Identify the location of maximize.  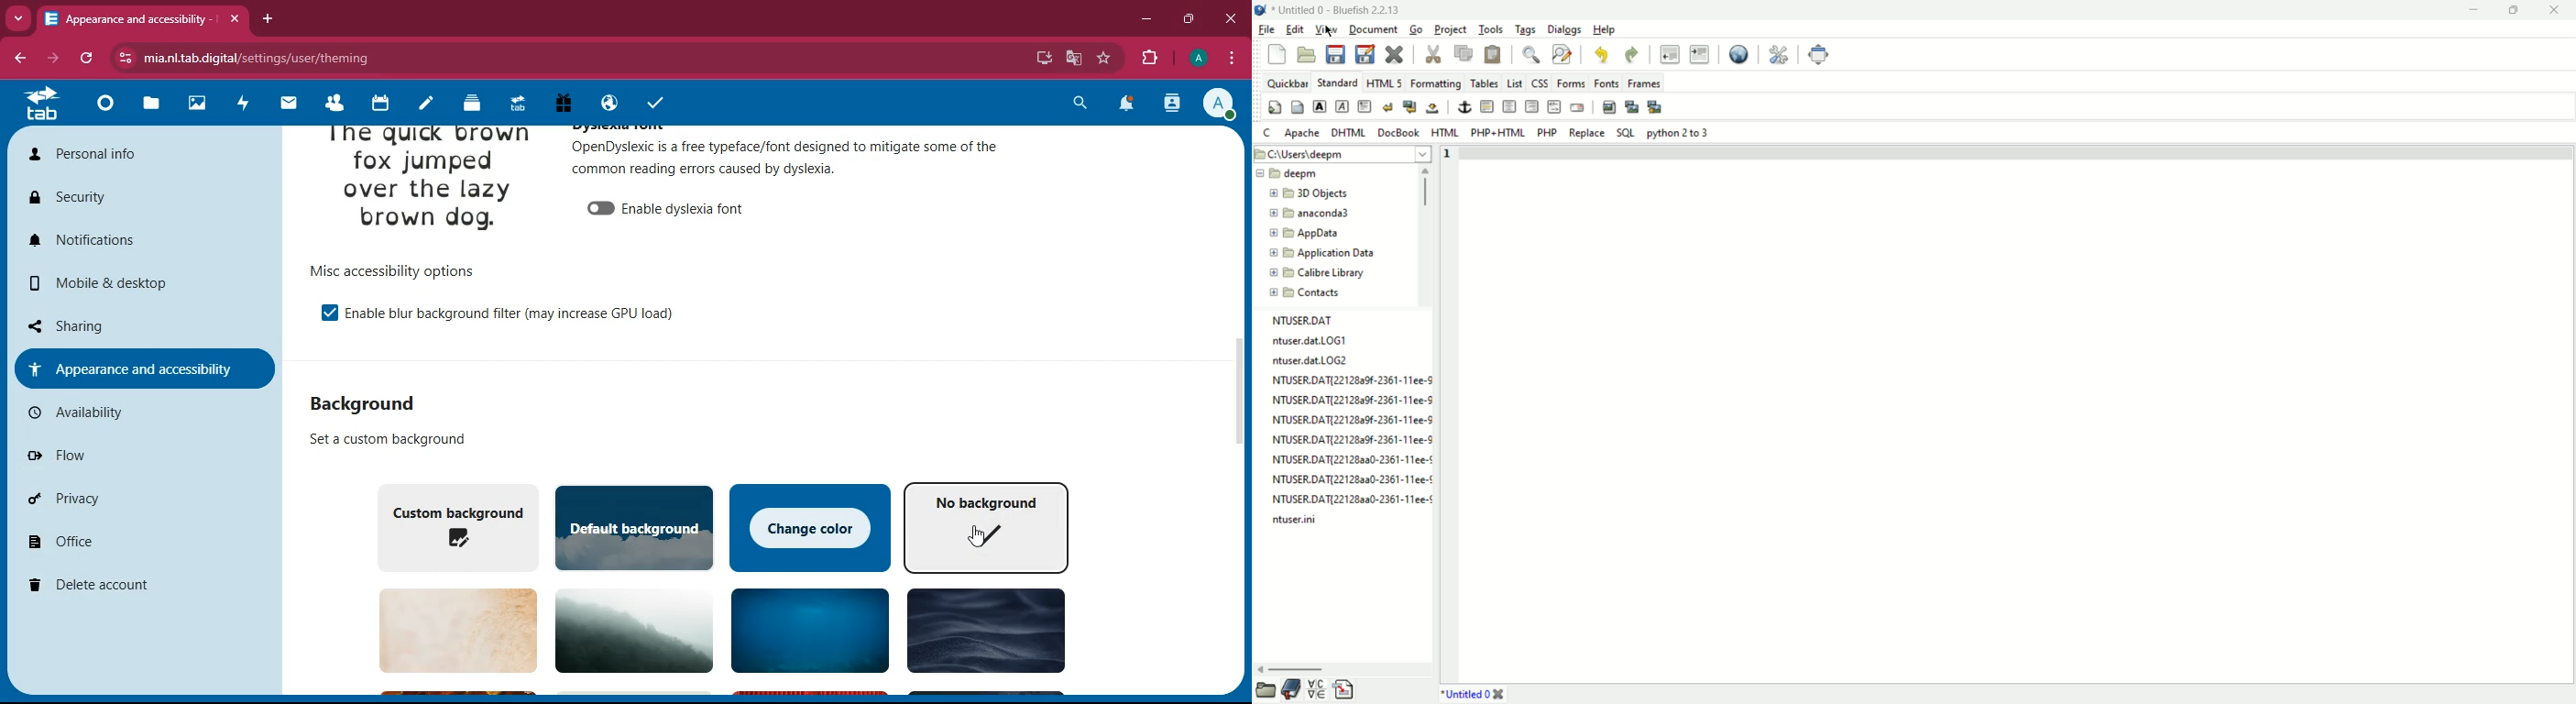
(2518, 12).